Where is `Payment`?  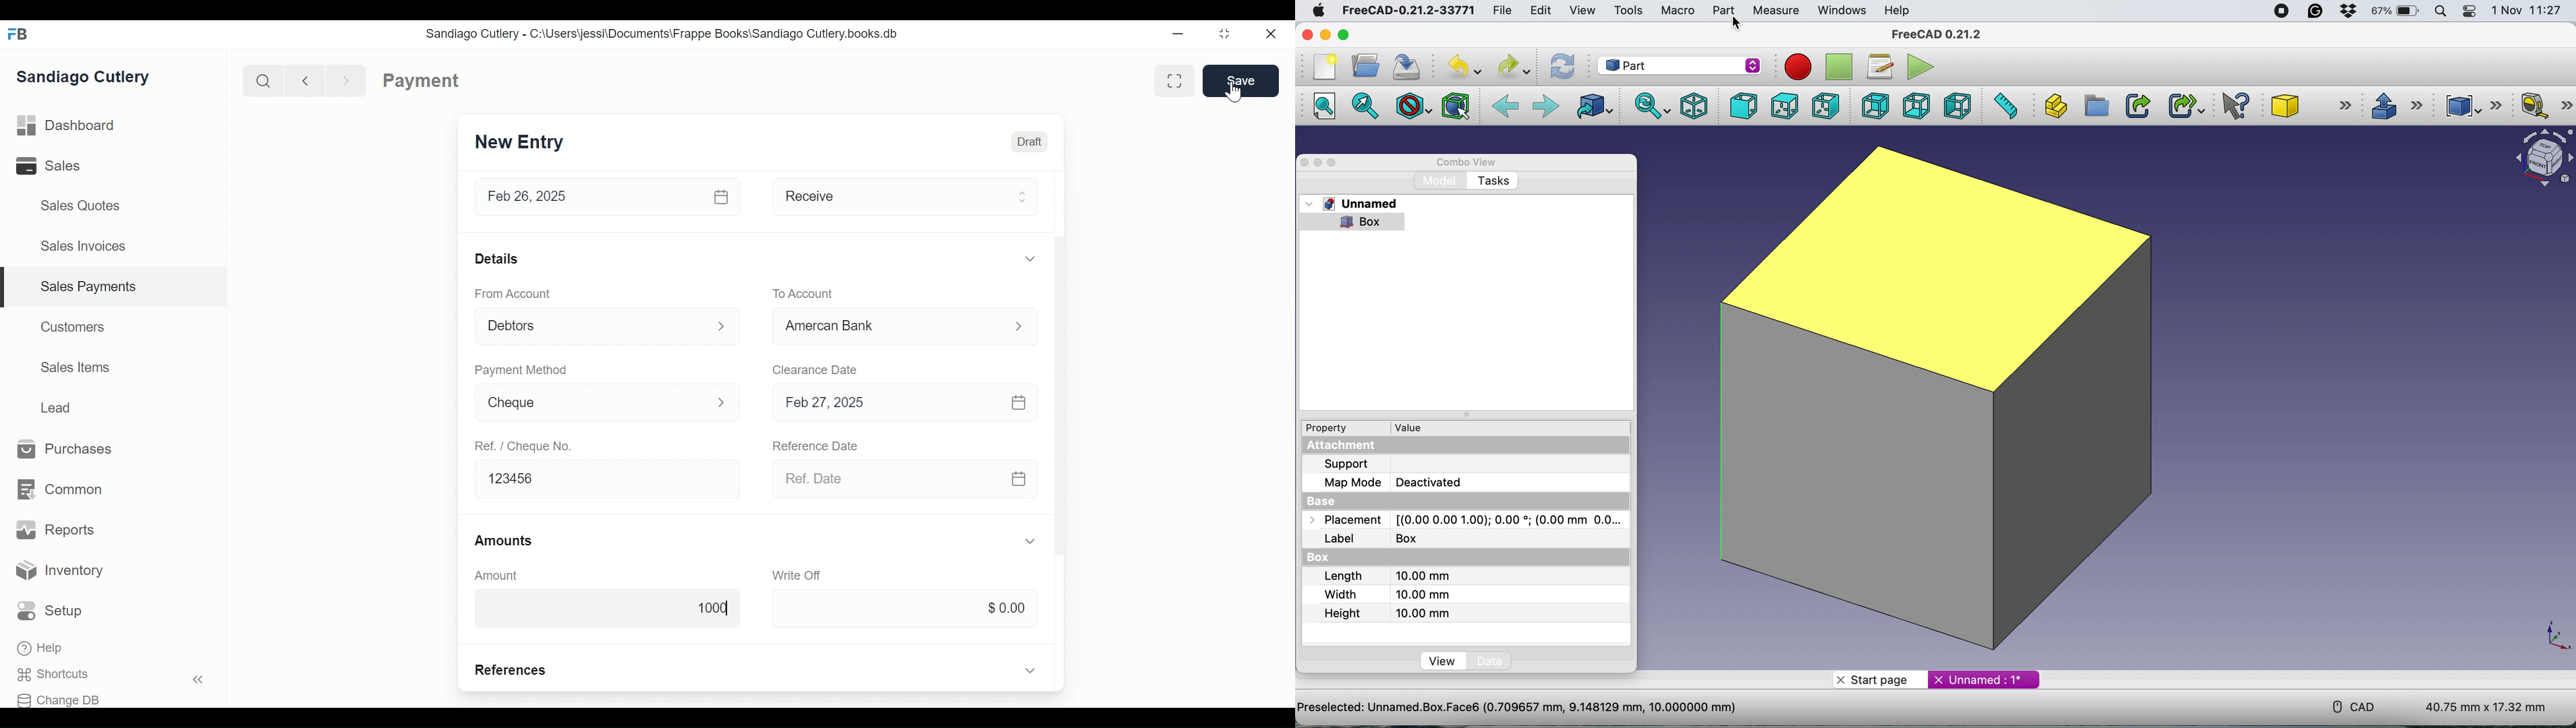 Payment is located at coordinates (422, 81).